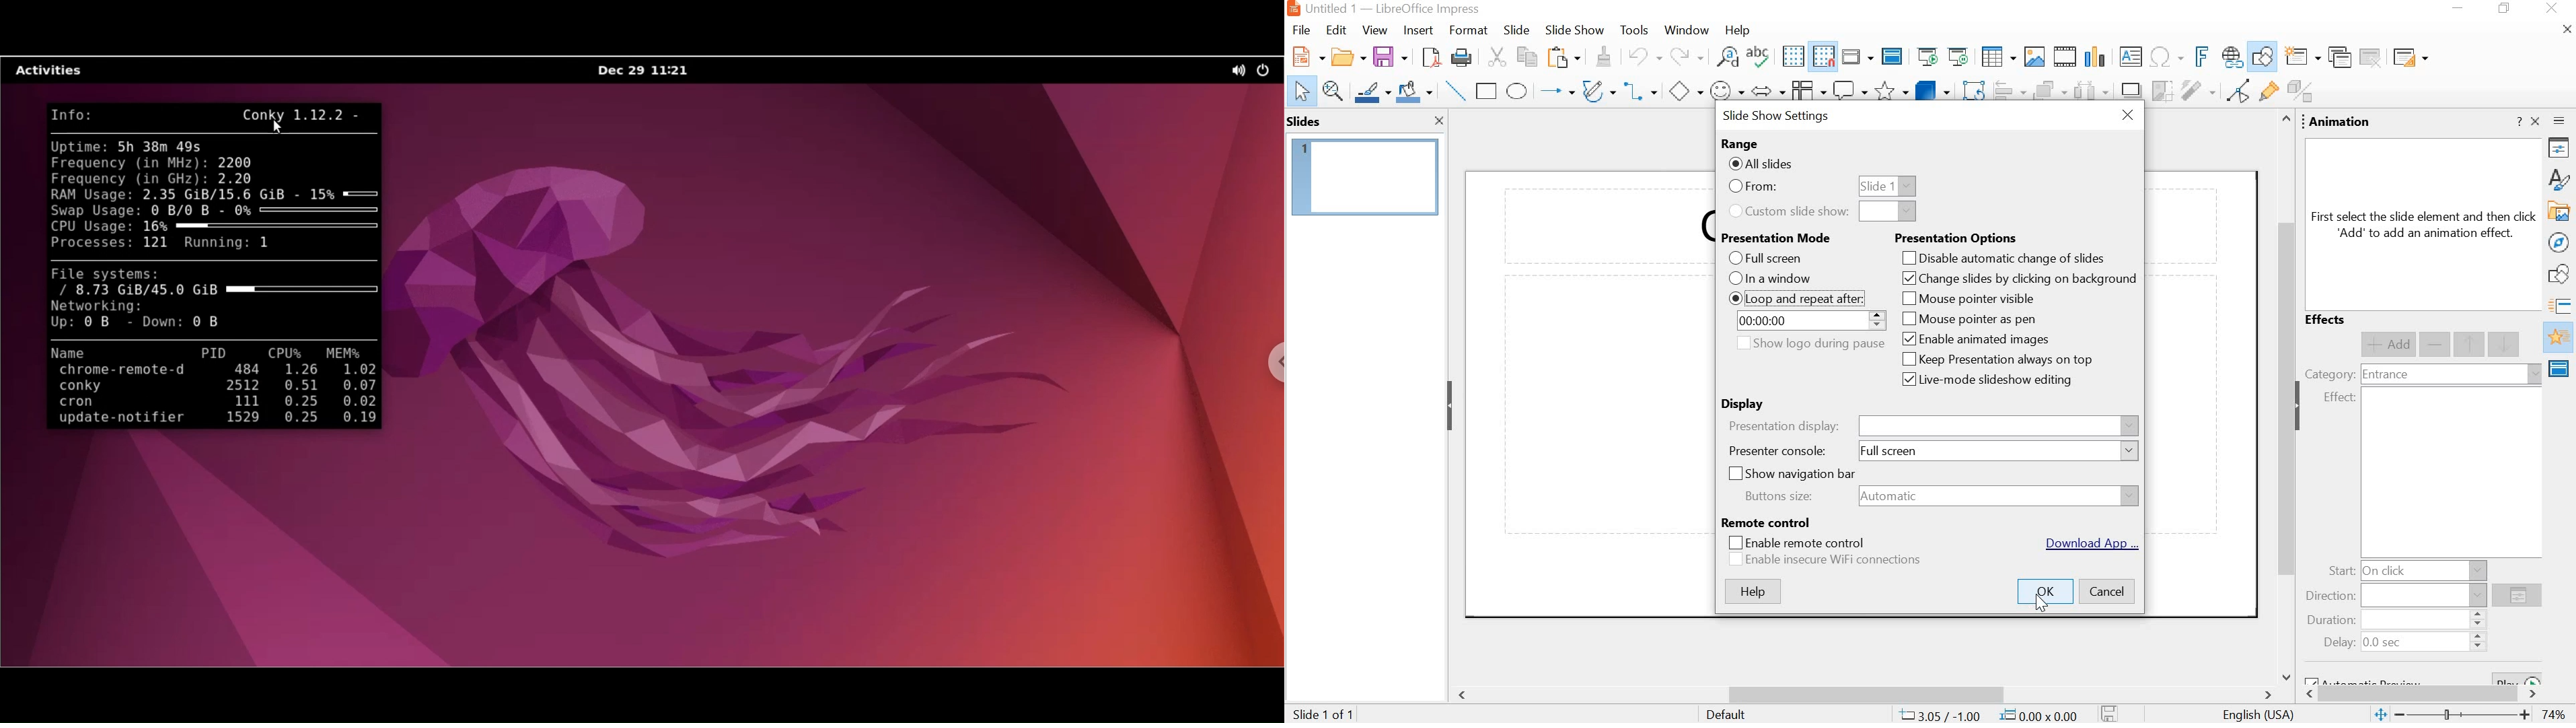 Image resolution: width=2576 pixels, height=728 pixels. What do you see at coordinates (2560, 338) in the screenshot?
I see `animation` at bounding box center [2560, 338].